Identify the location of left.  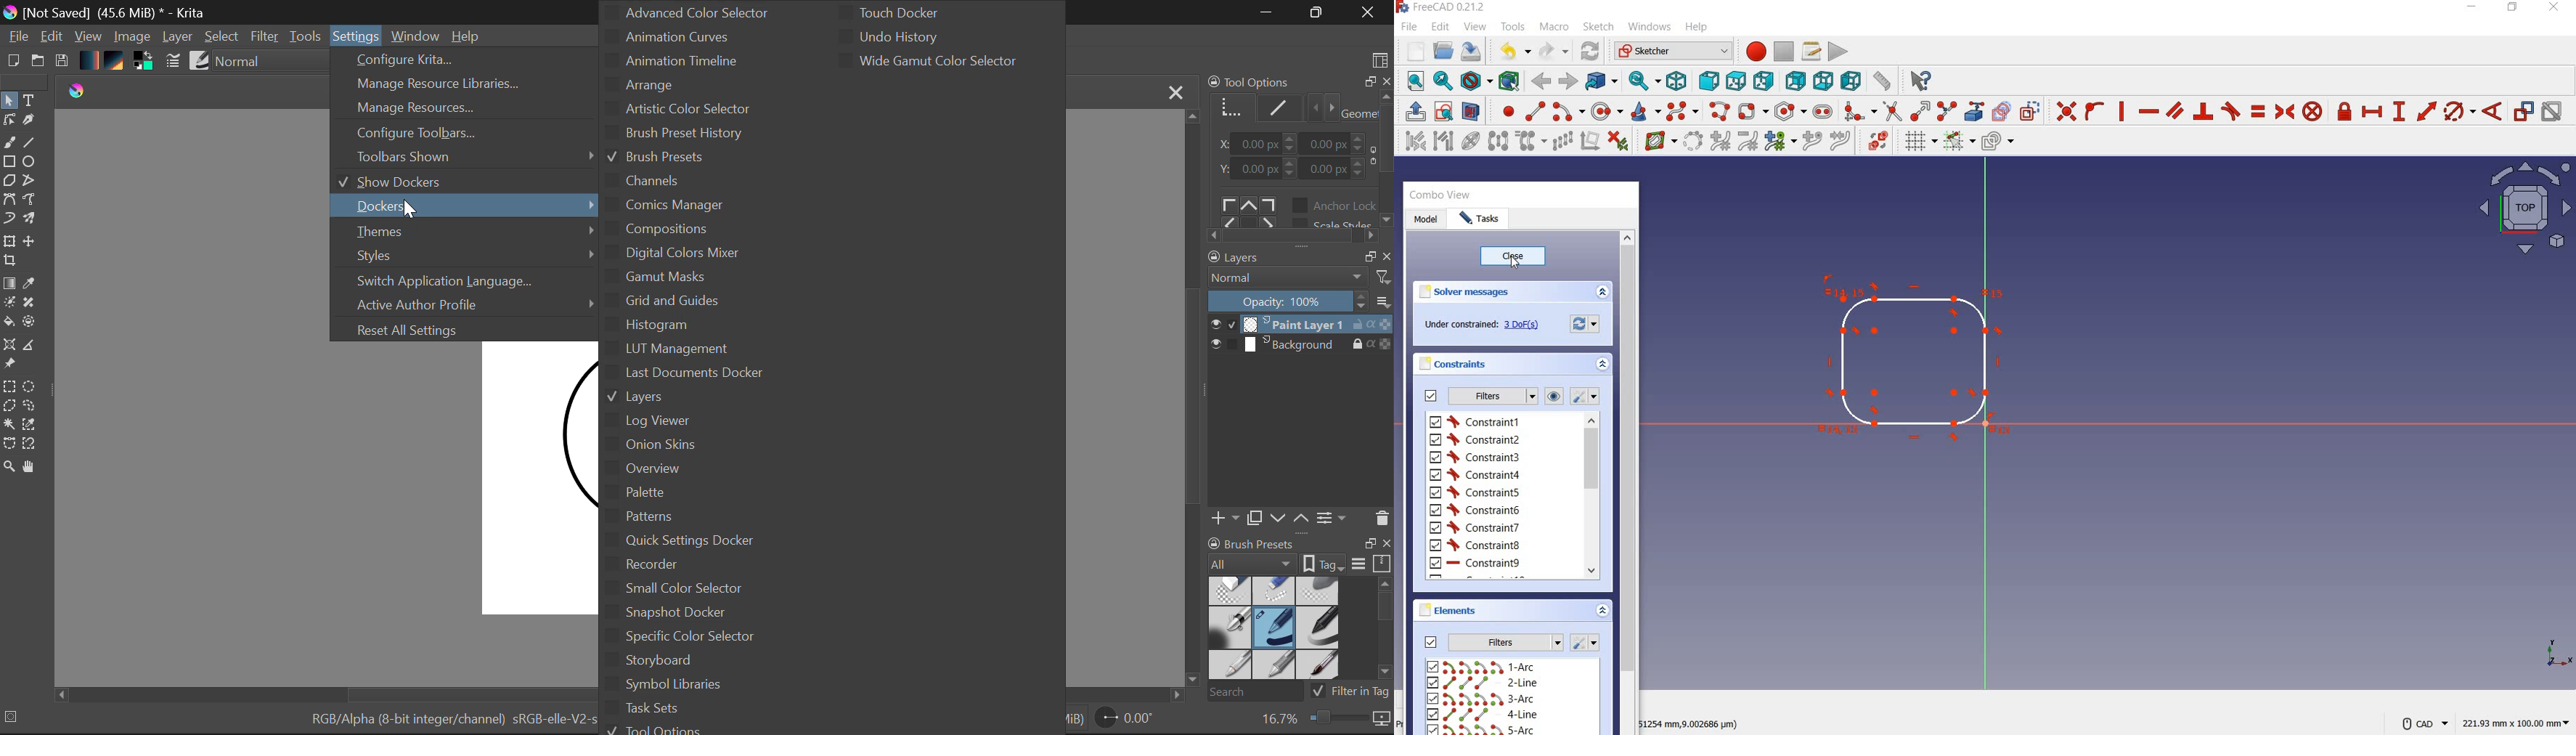
(1853, 80).